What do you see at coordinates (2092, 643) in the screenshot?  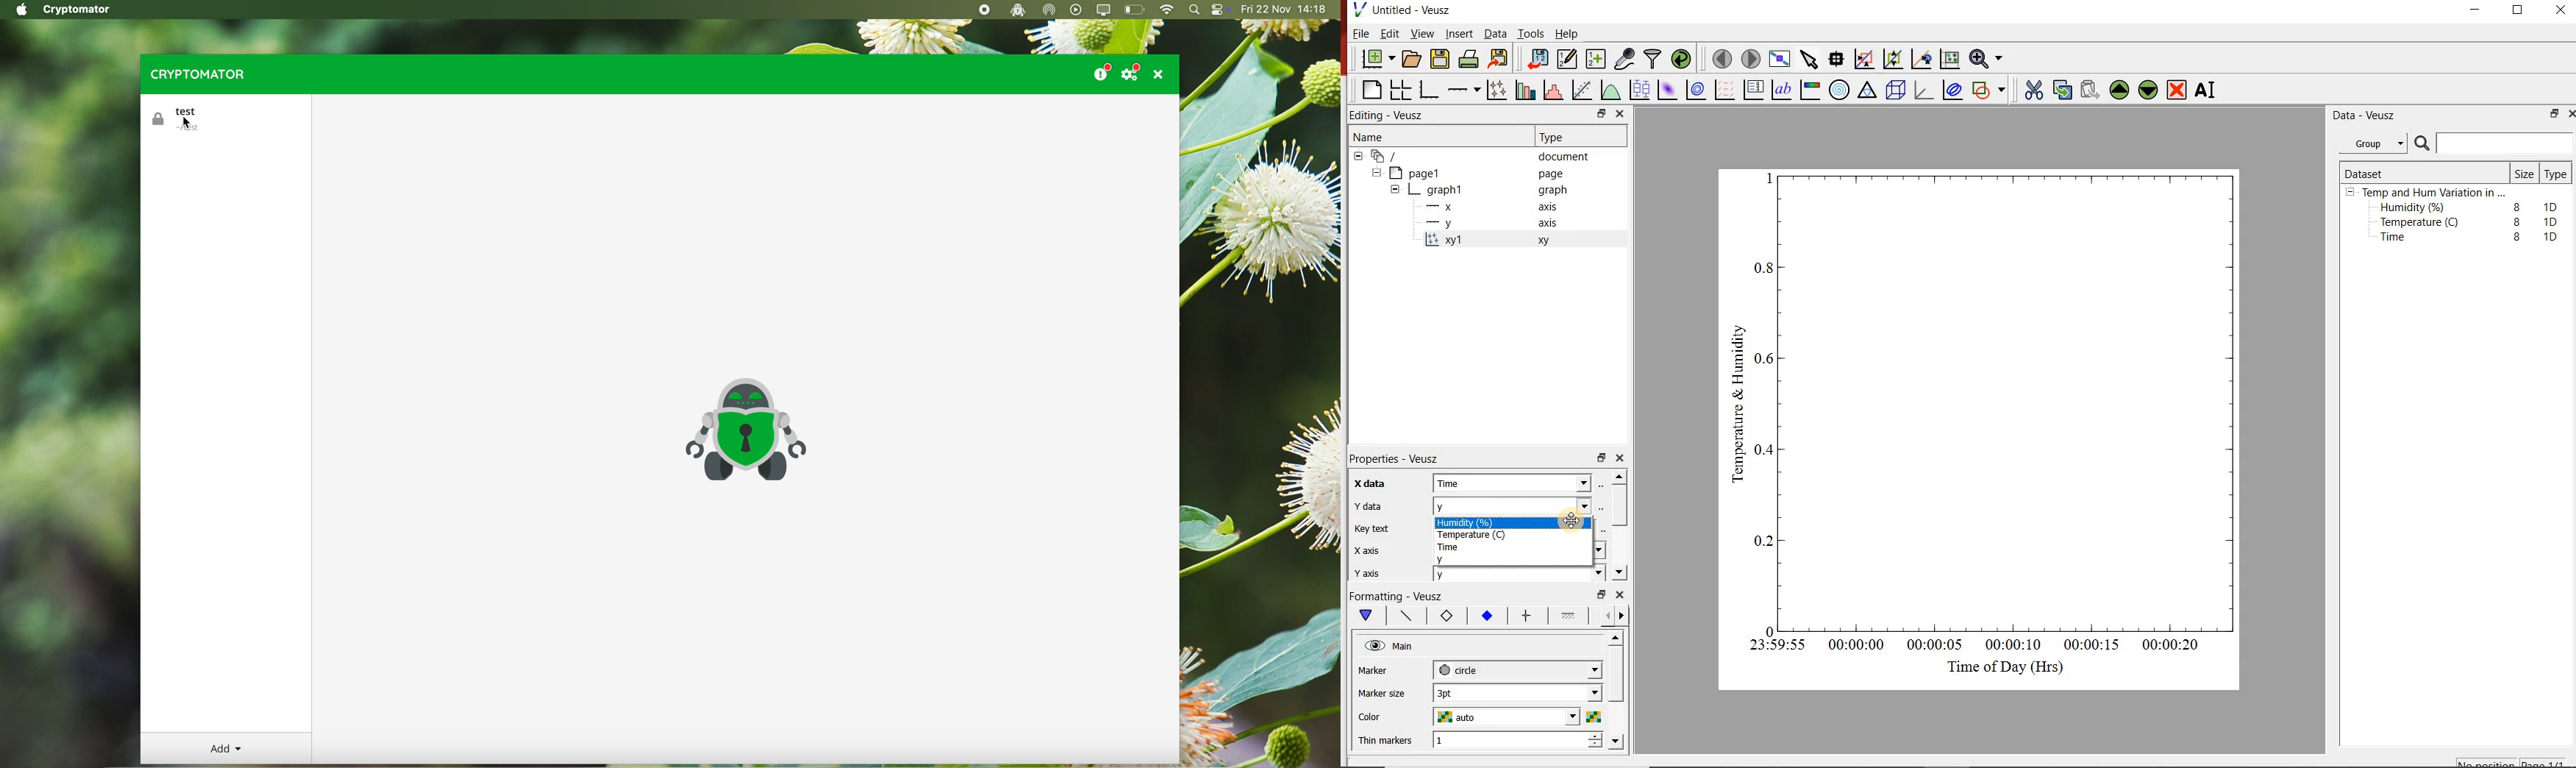 I see `00:00:15` at bounding box center [2092, 643].